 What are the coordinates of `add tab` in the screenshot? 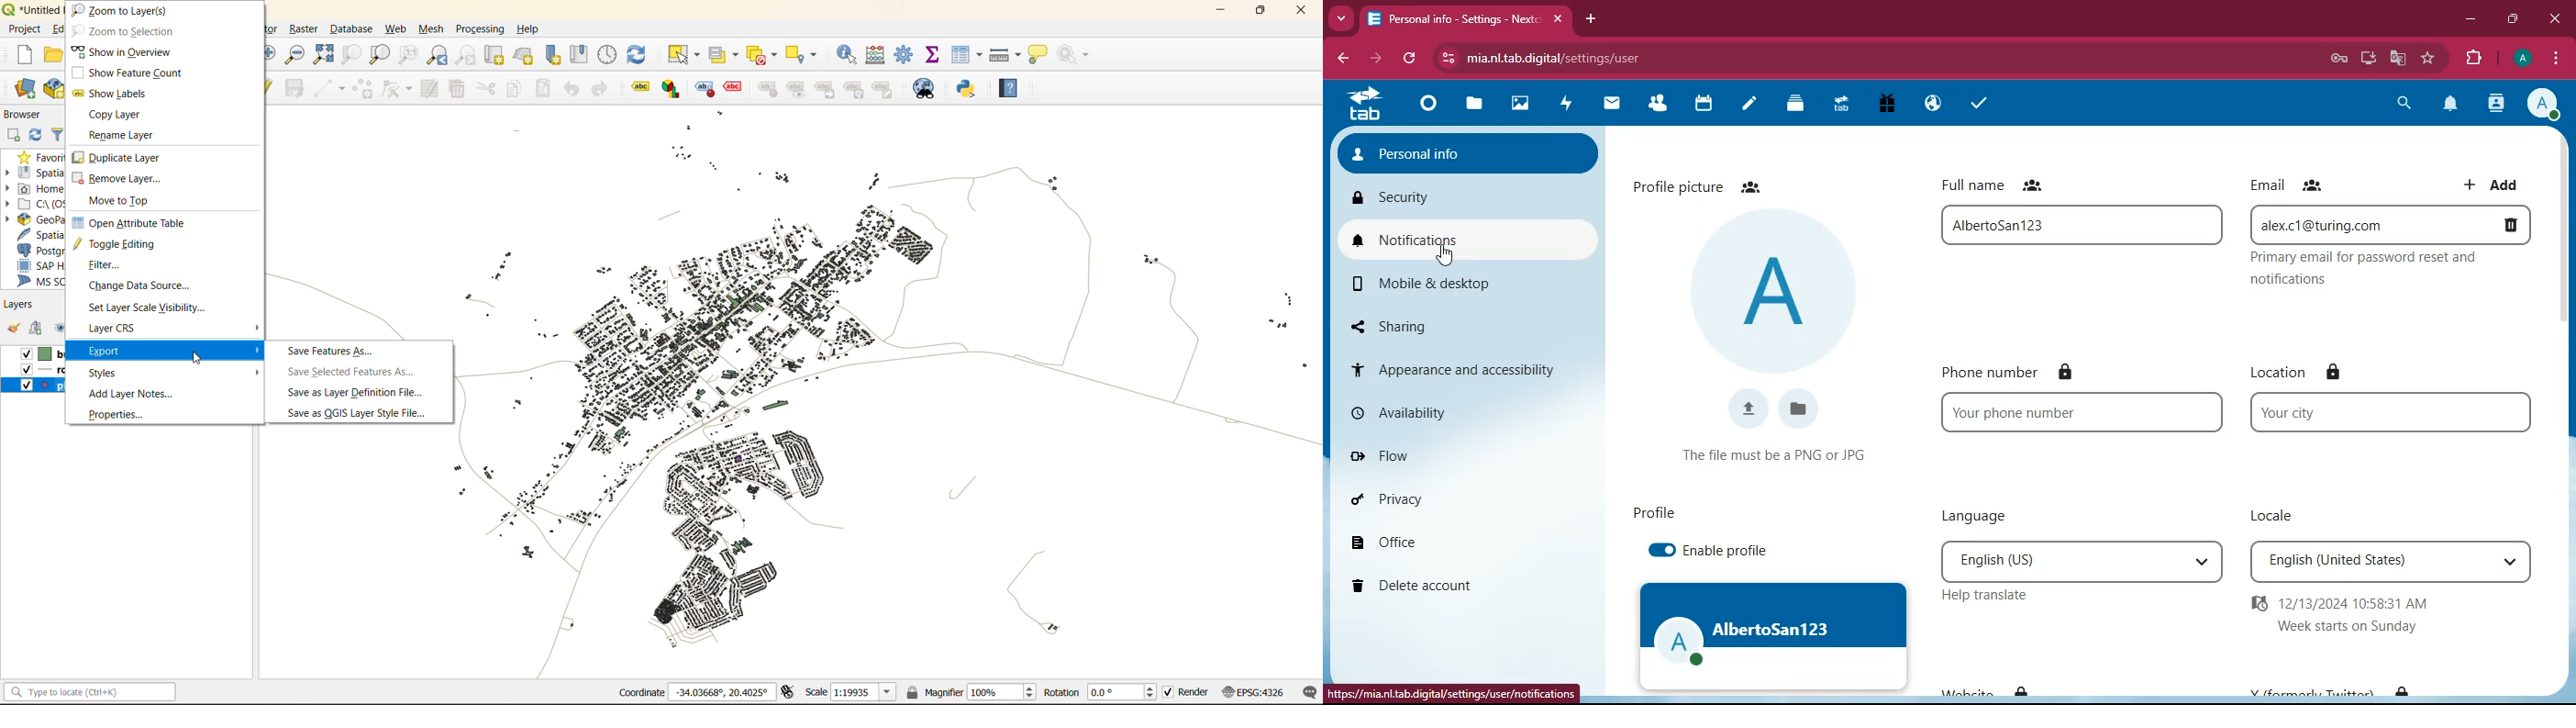 It's located at (1590, 18).